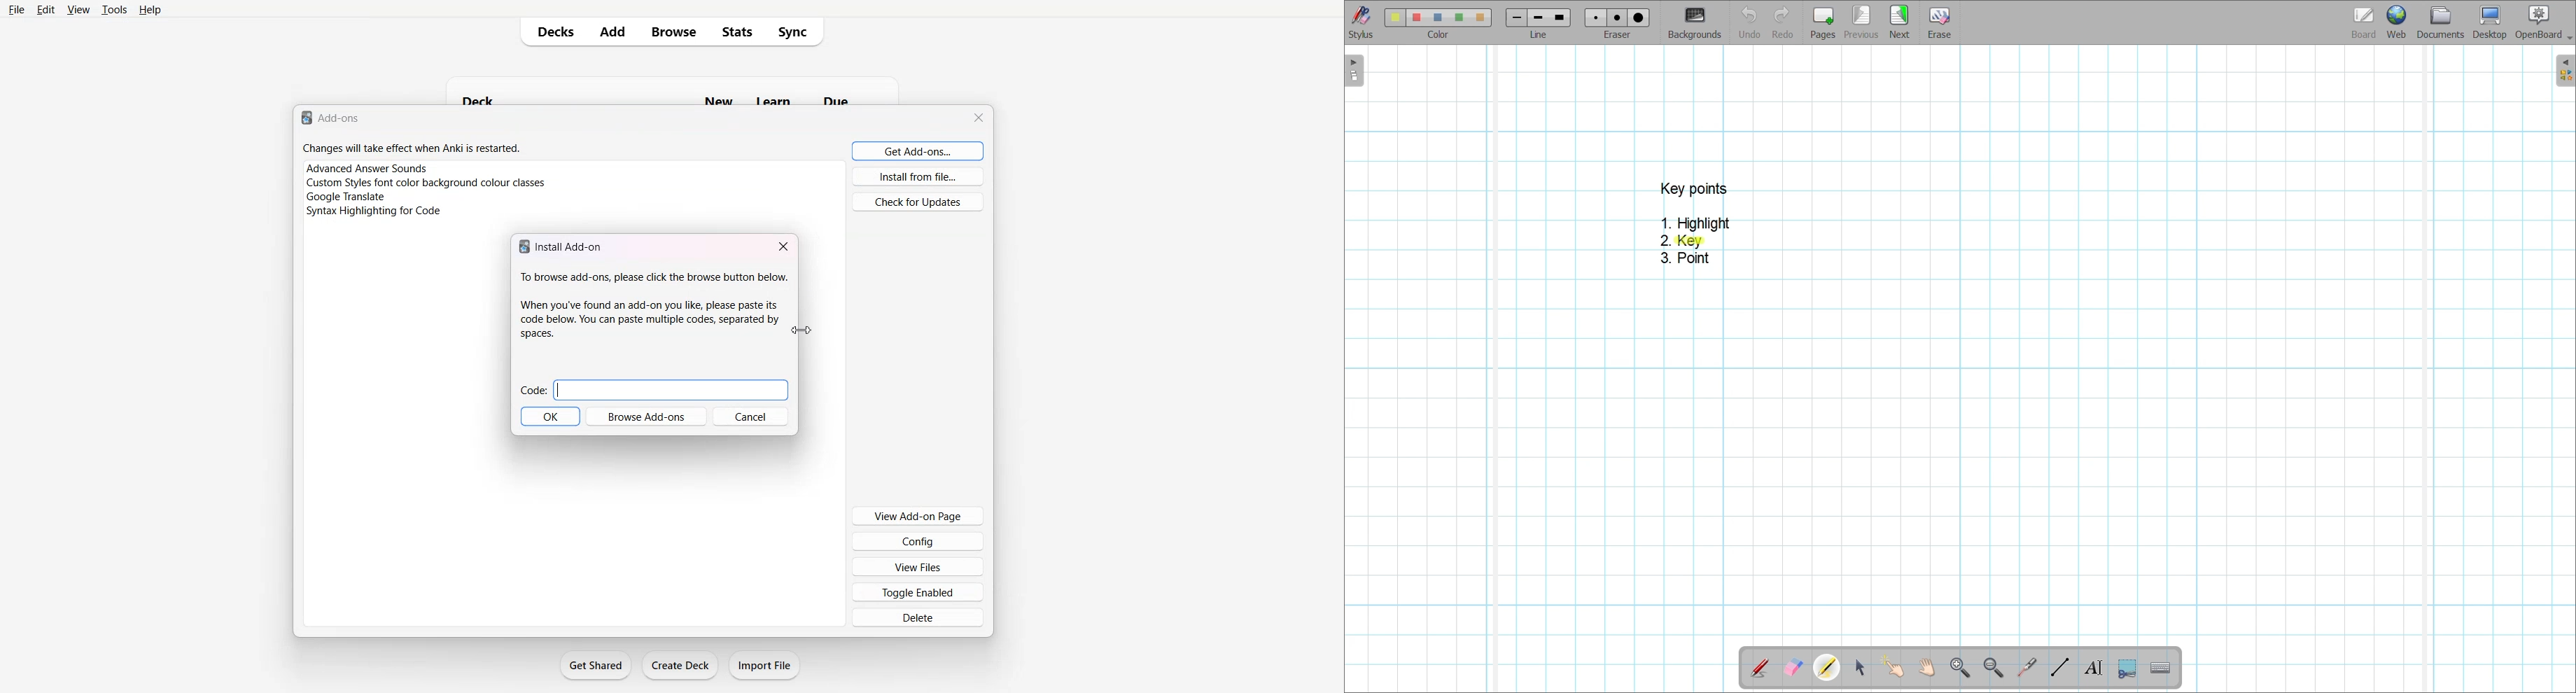 This screenshot has width=2576, height=700. I want to click on Redo, so click(1783, 22).